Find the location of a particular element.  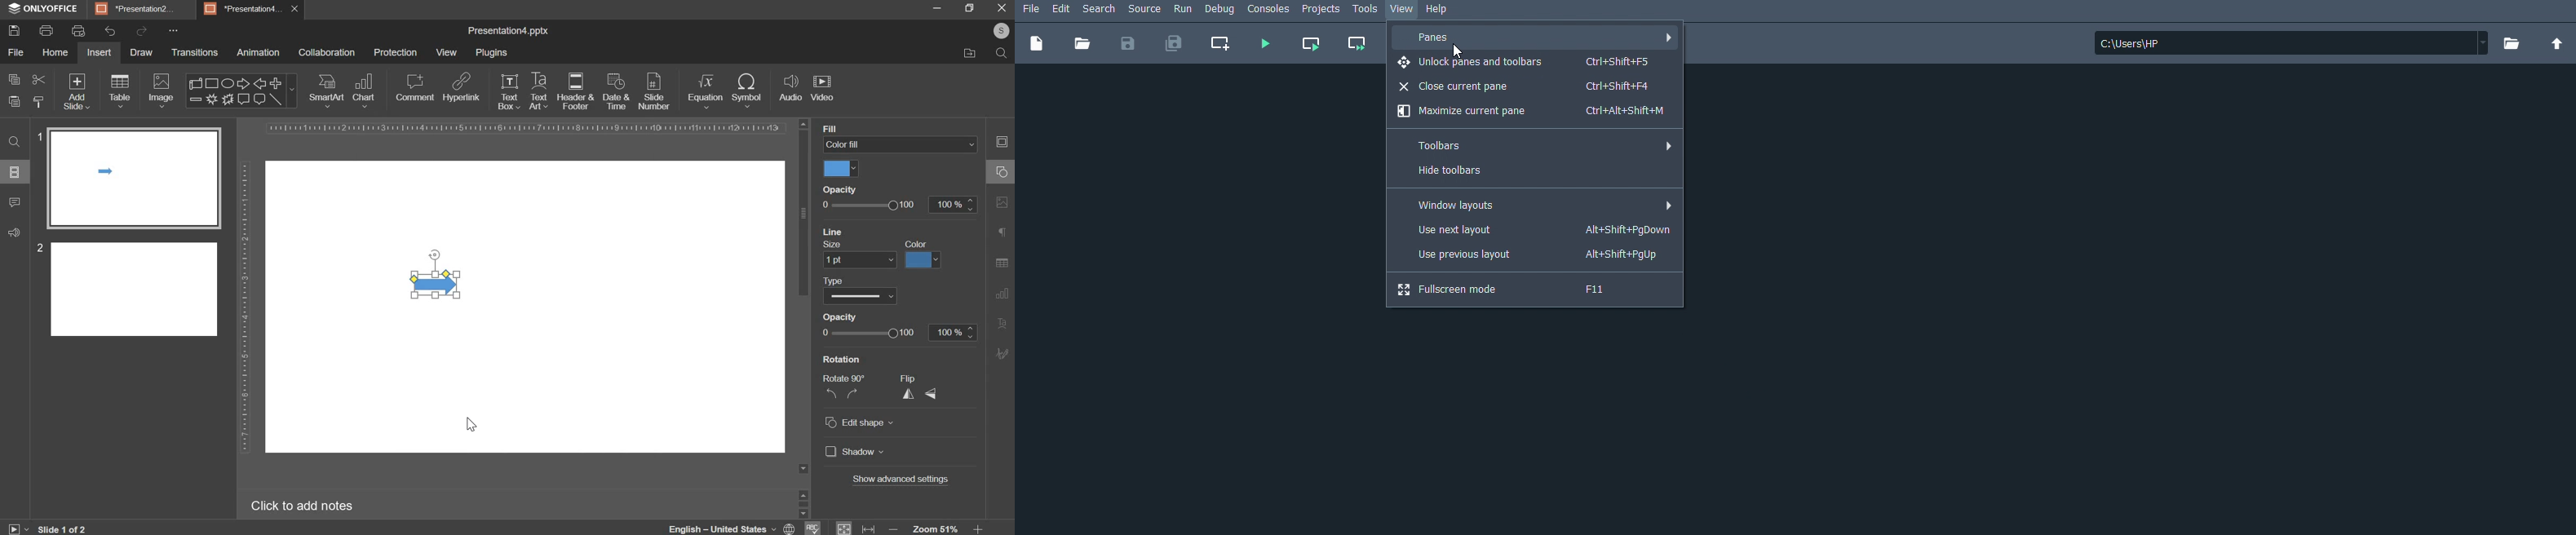

language is located at coordinates (732, 526).